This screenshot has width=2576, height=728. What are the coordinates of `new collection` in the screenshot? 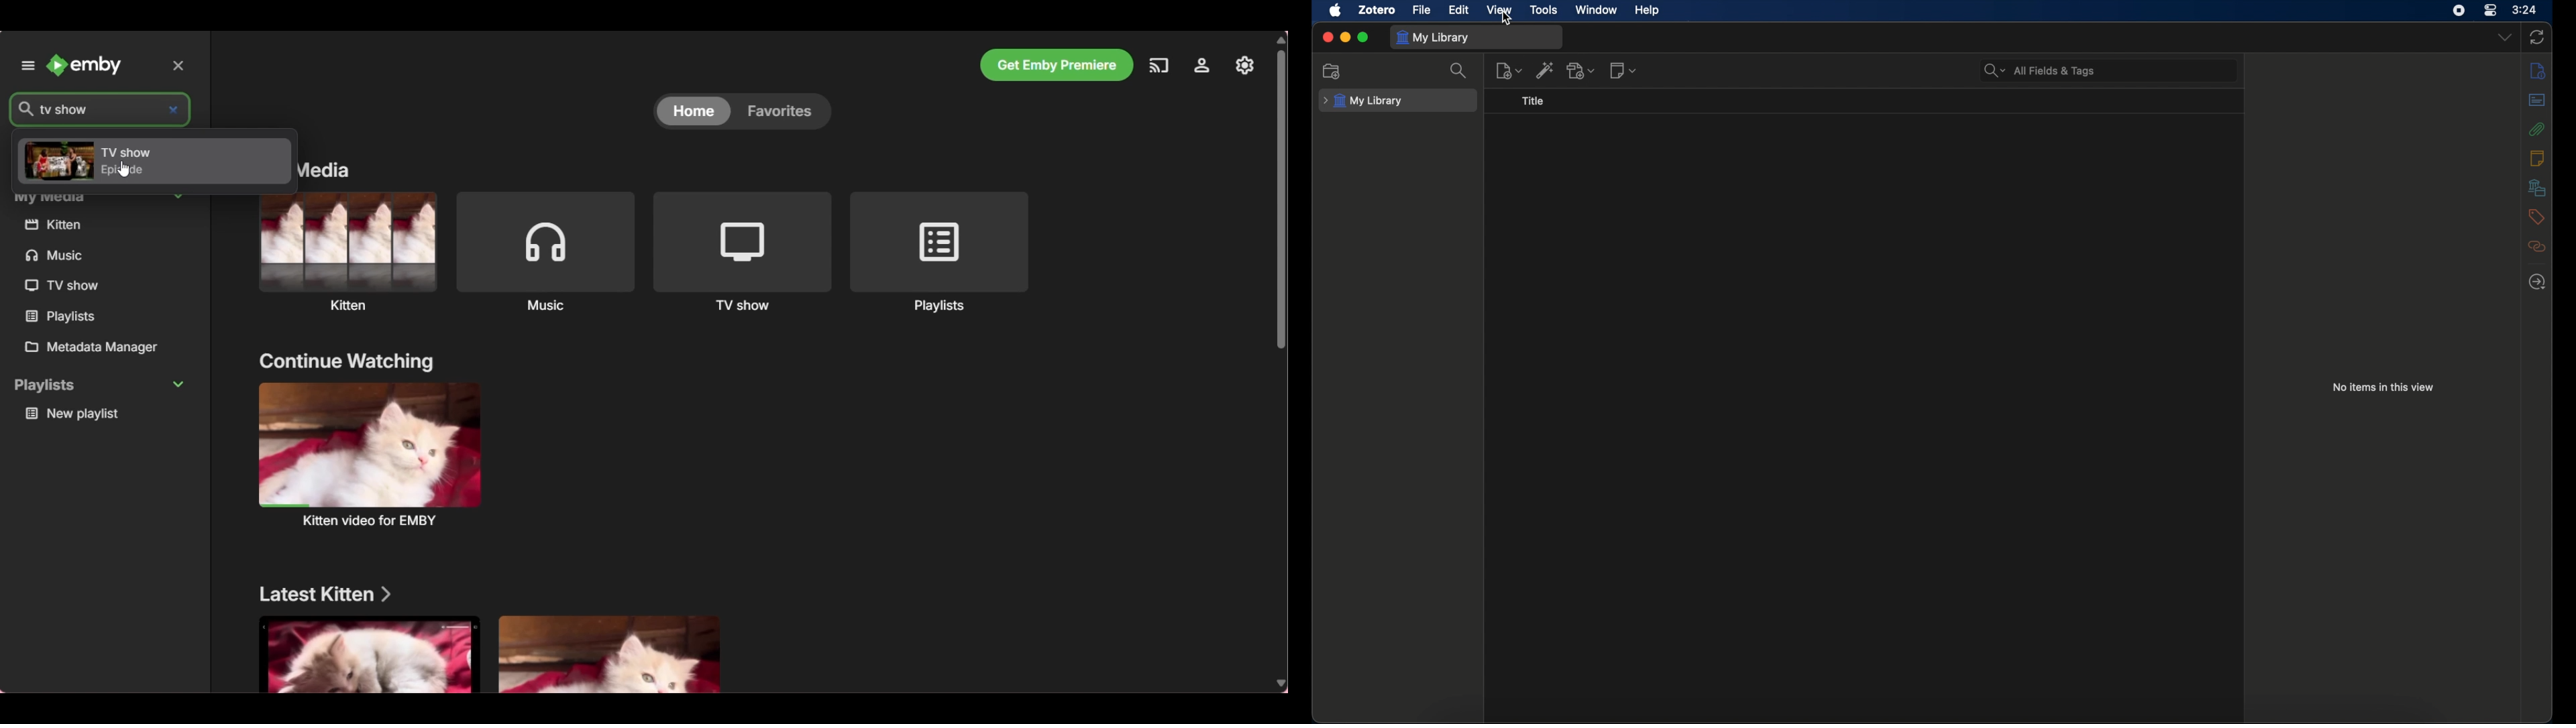 It's located at (1333, 72).